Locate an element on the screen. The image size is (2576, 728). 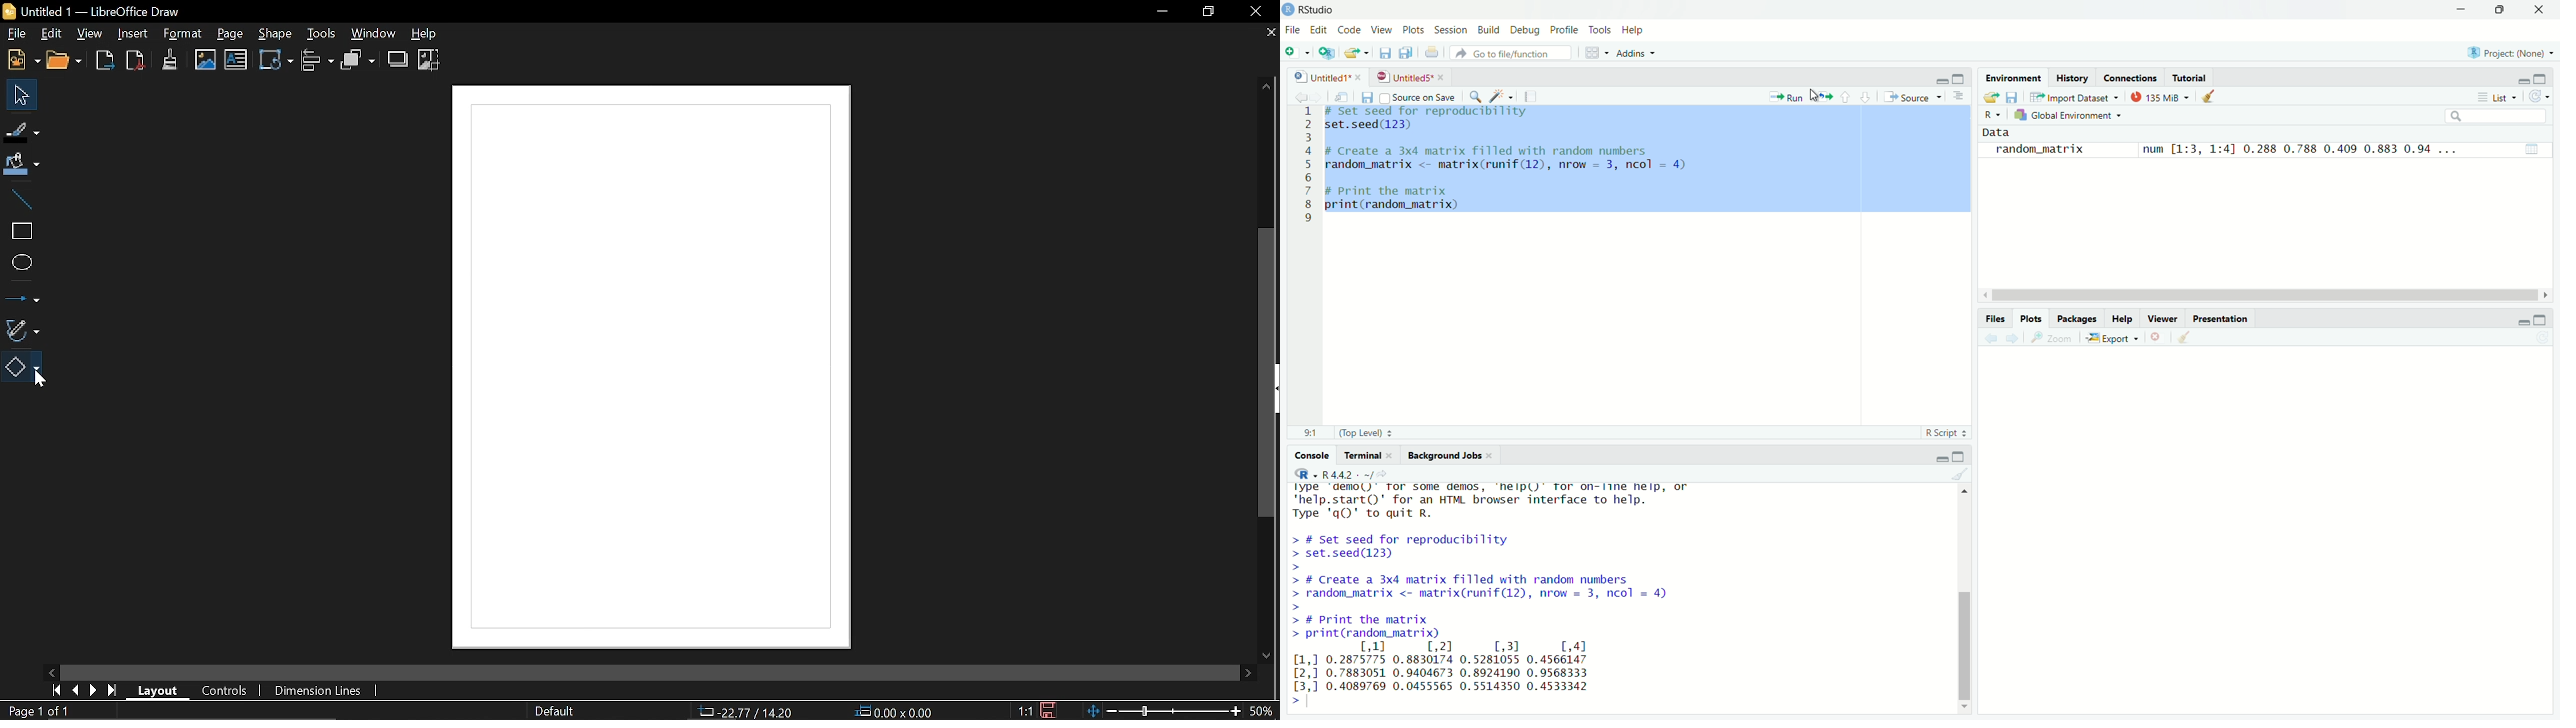
add script is located at coordinates (1323, 51).